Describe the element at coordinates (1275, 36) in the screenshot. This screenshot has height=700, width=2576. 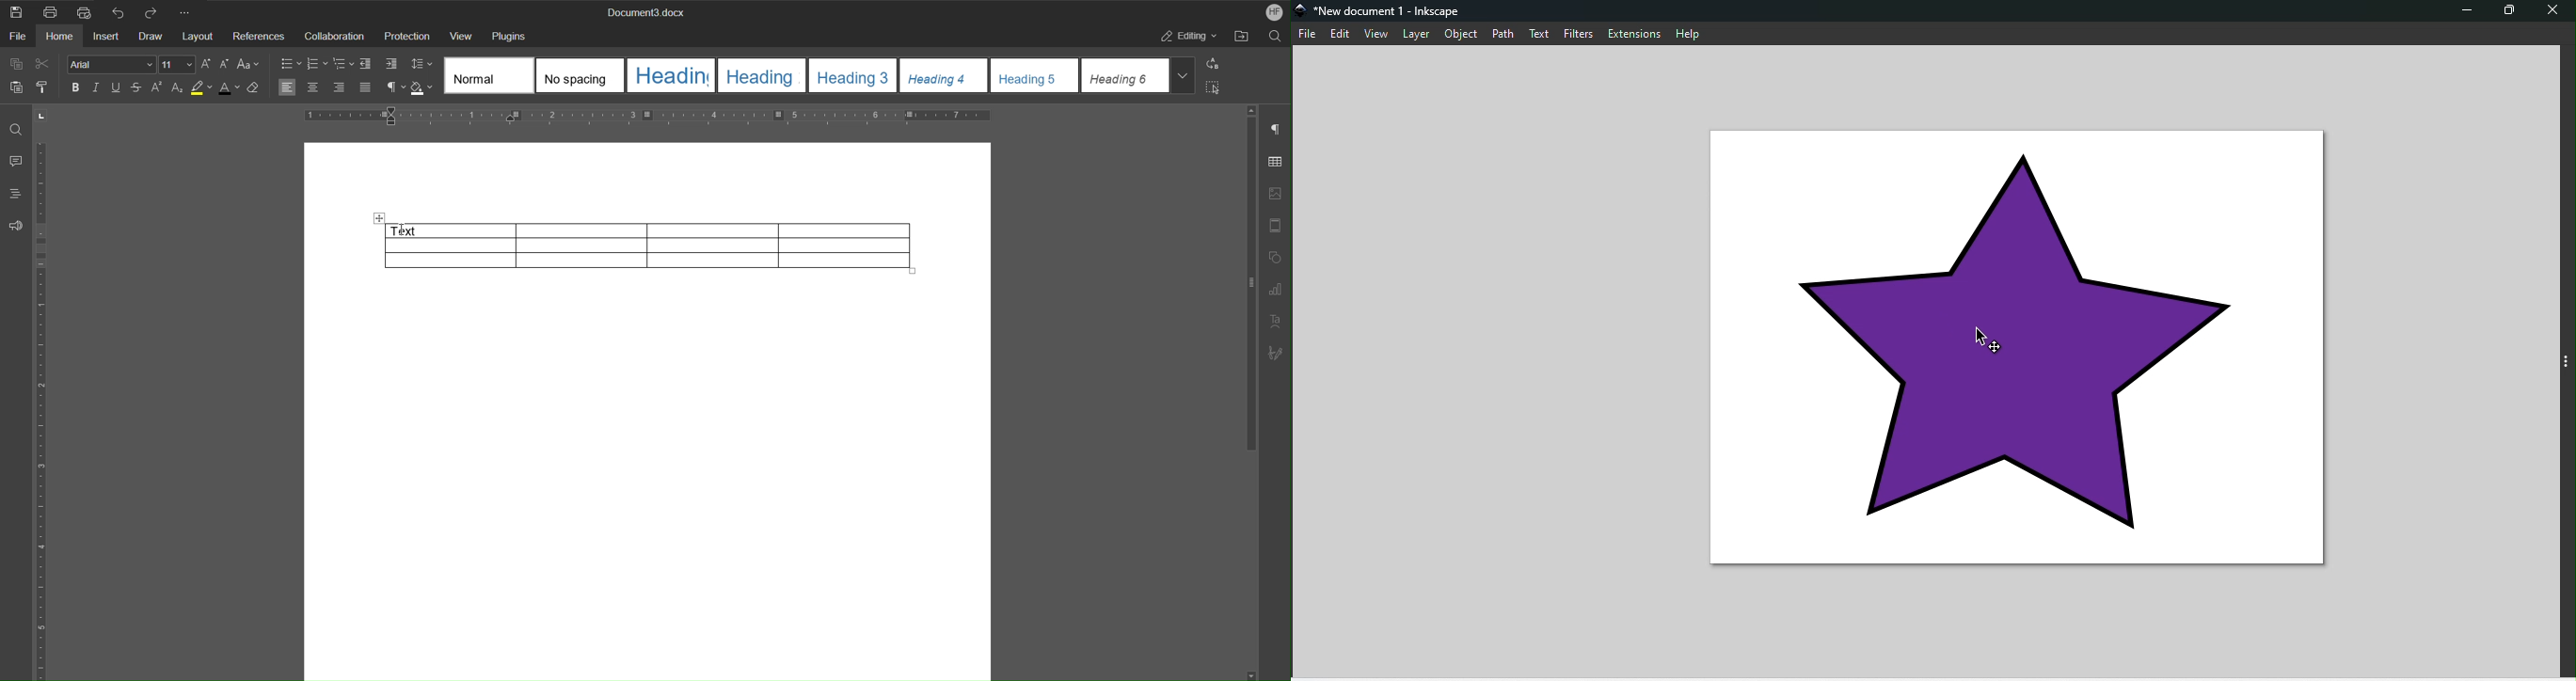
I see `Search` at that location.